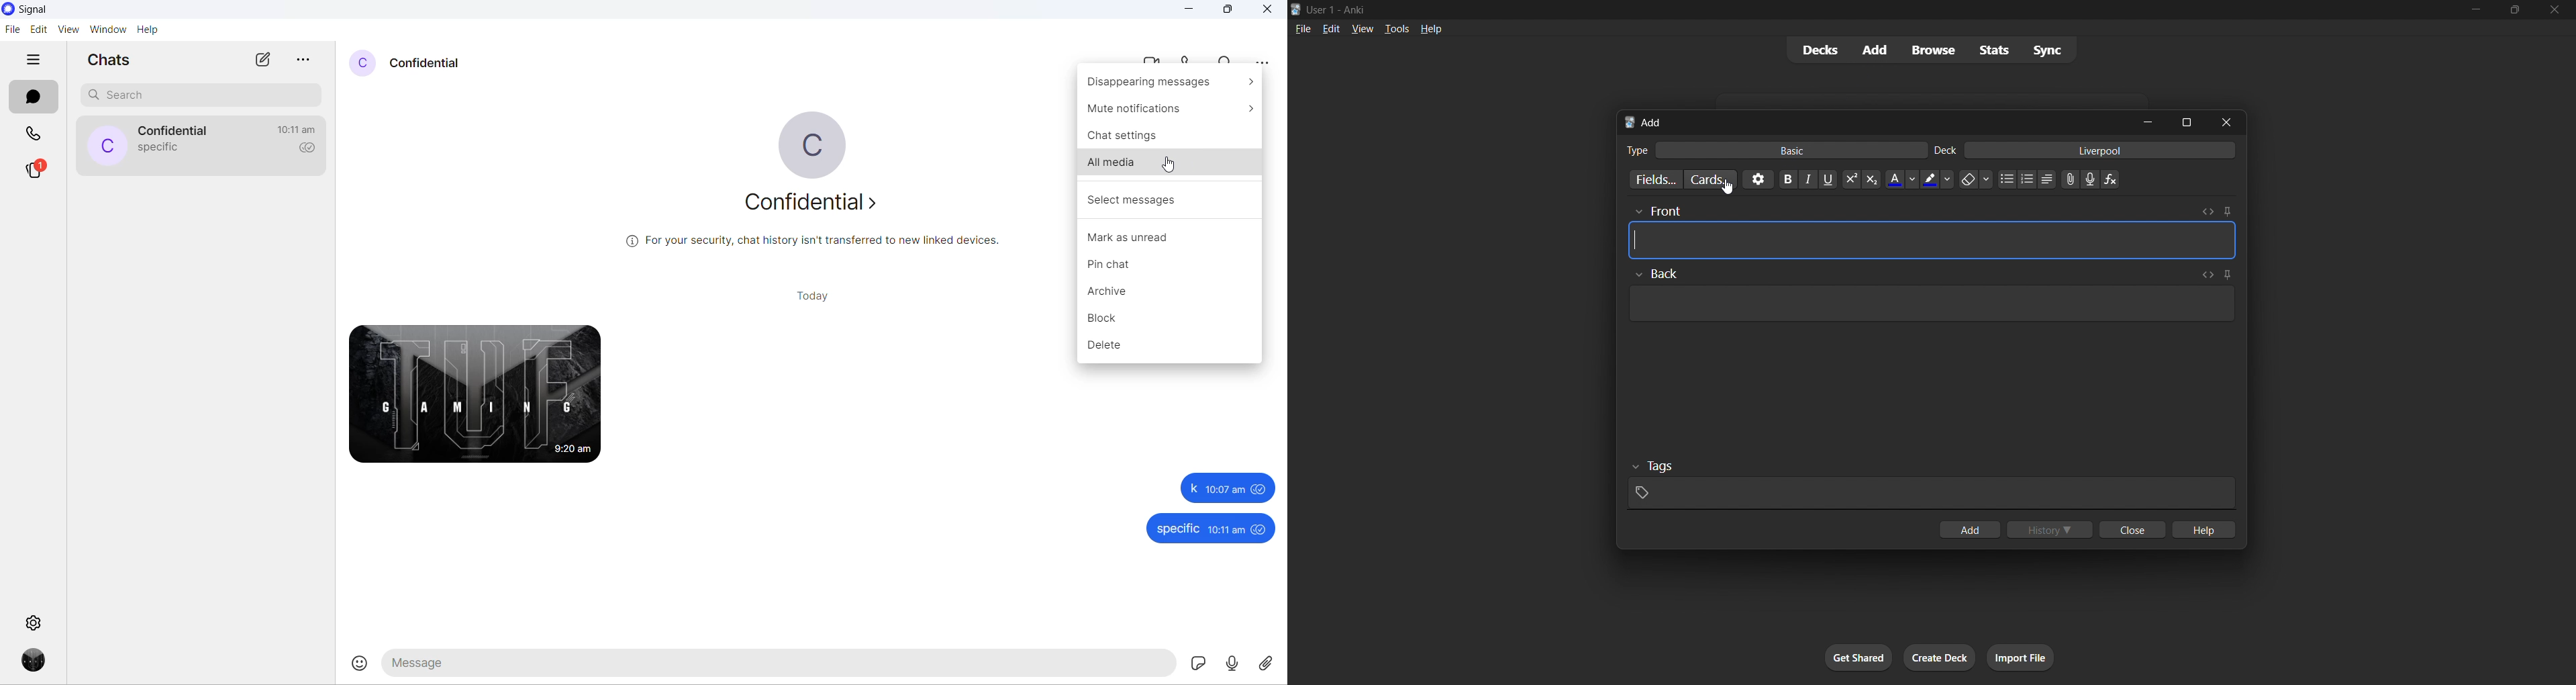 Image resolution: width=2576 pixels, height=700 pixels. What do you see at coordinates (1169, 316) in the screenshot?
I see `block` at bounding box center [1169, 316].